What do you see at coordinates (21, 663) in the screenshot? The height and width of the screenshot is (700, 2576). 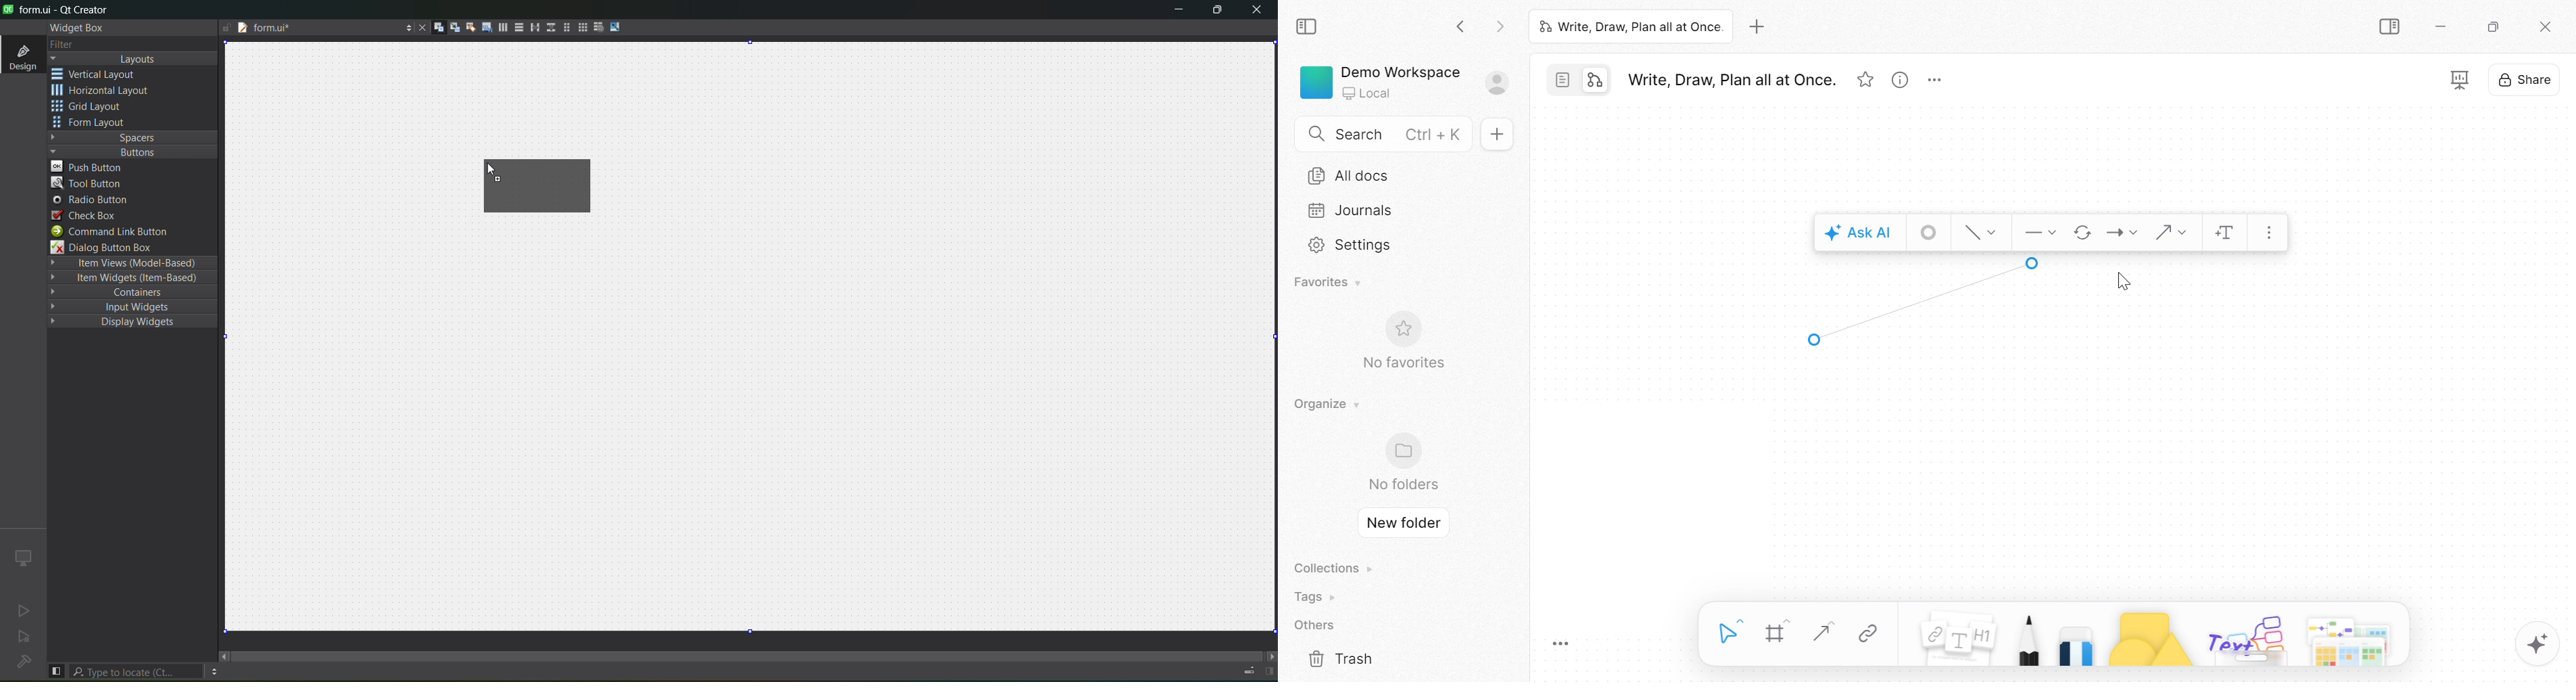 I see `no project loading` at bounding box center [21, 663].